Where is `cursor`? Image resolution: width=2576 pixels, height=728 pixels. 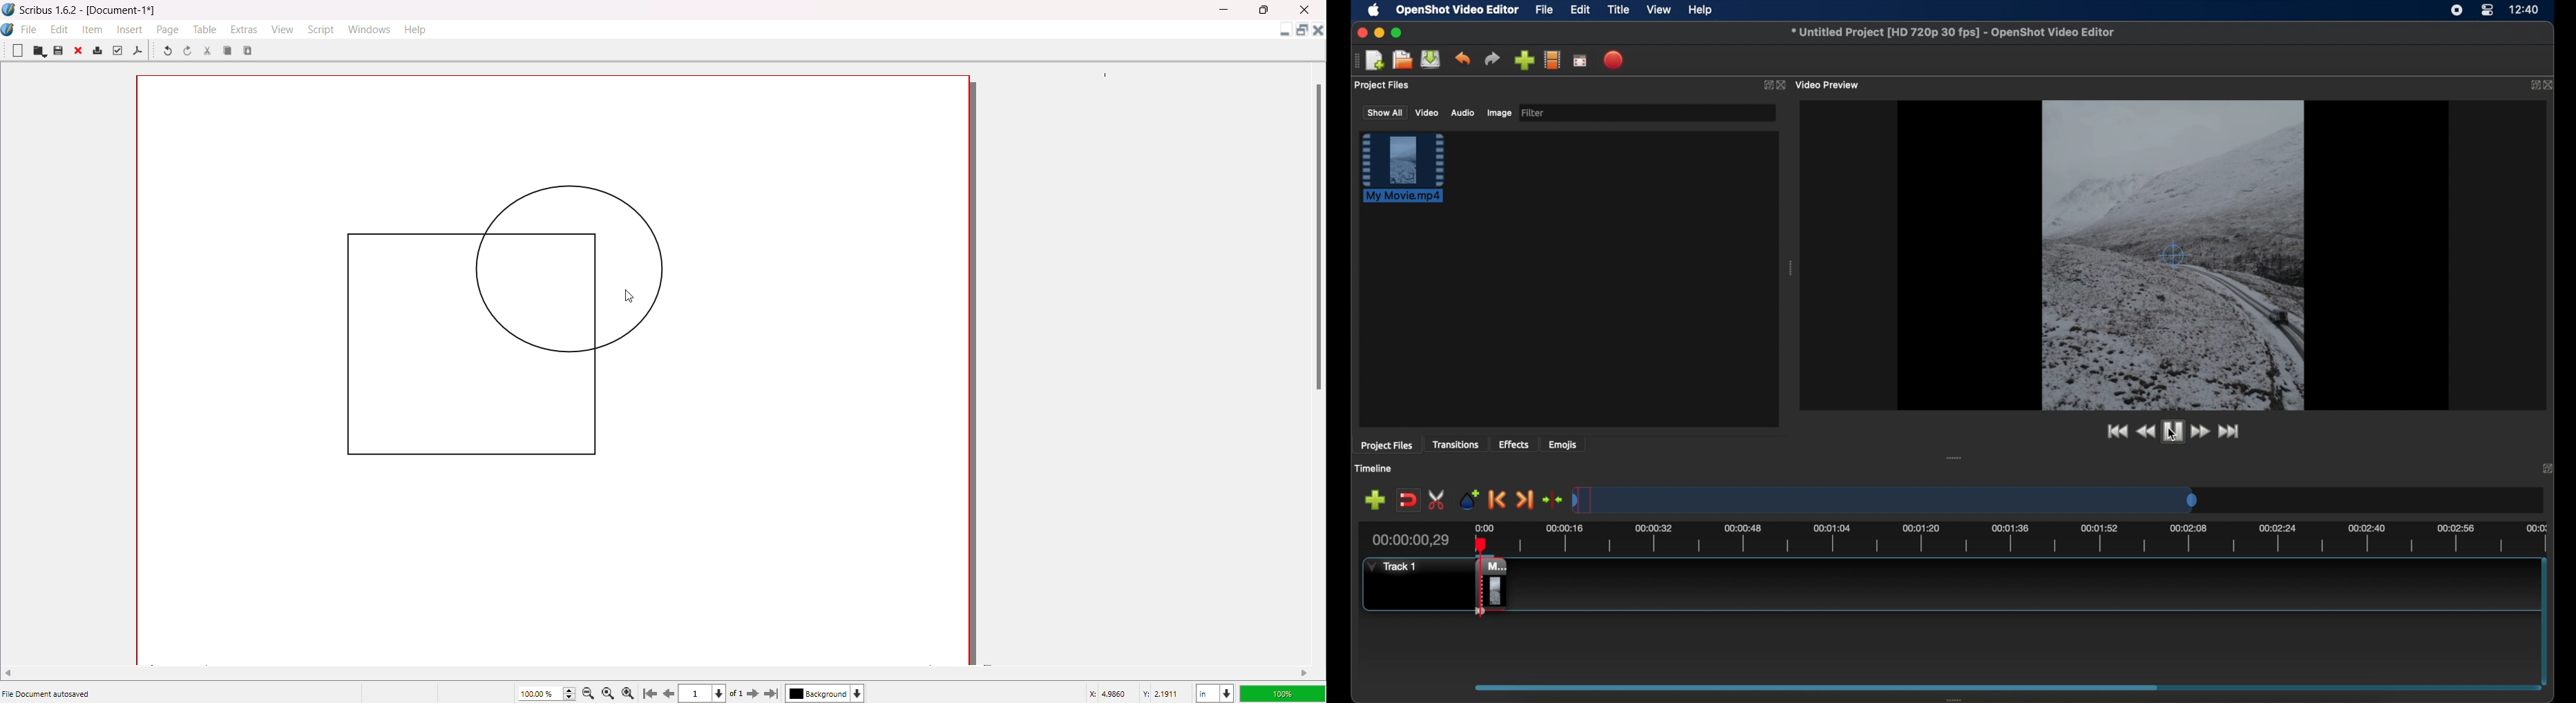
cursor is located at coordinates (634, 299).